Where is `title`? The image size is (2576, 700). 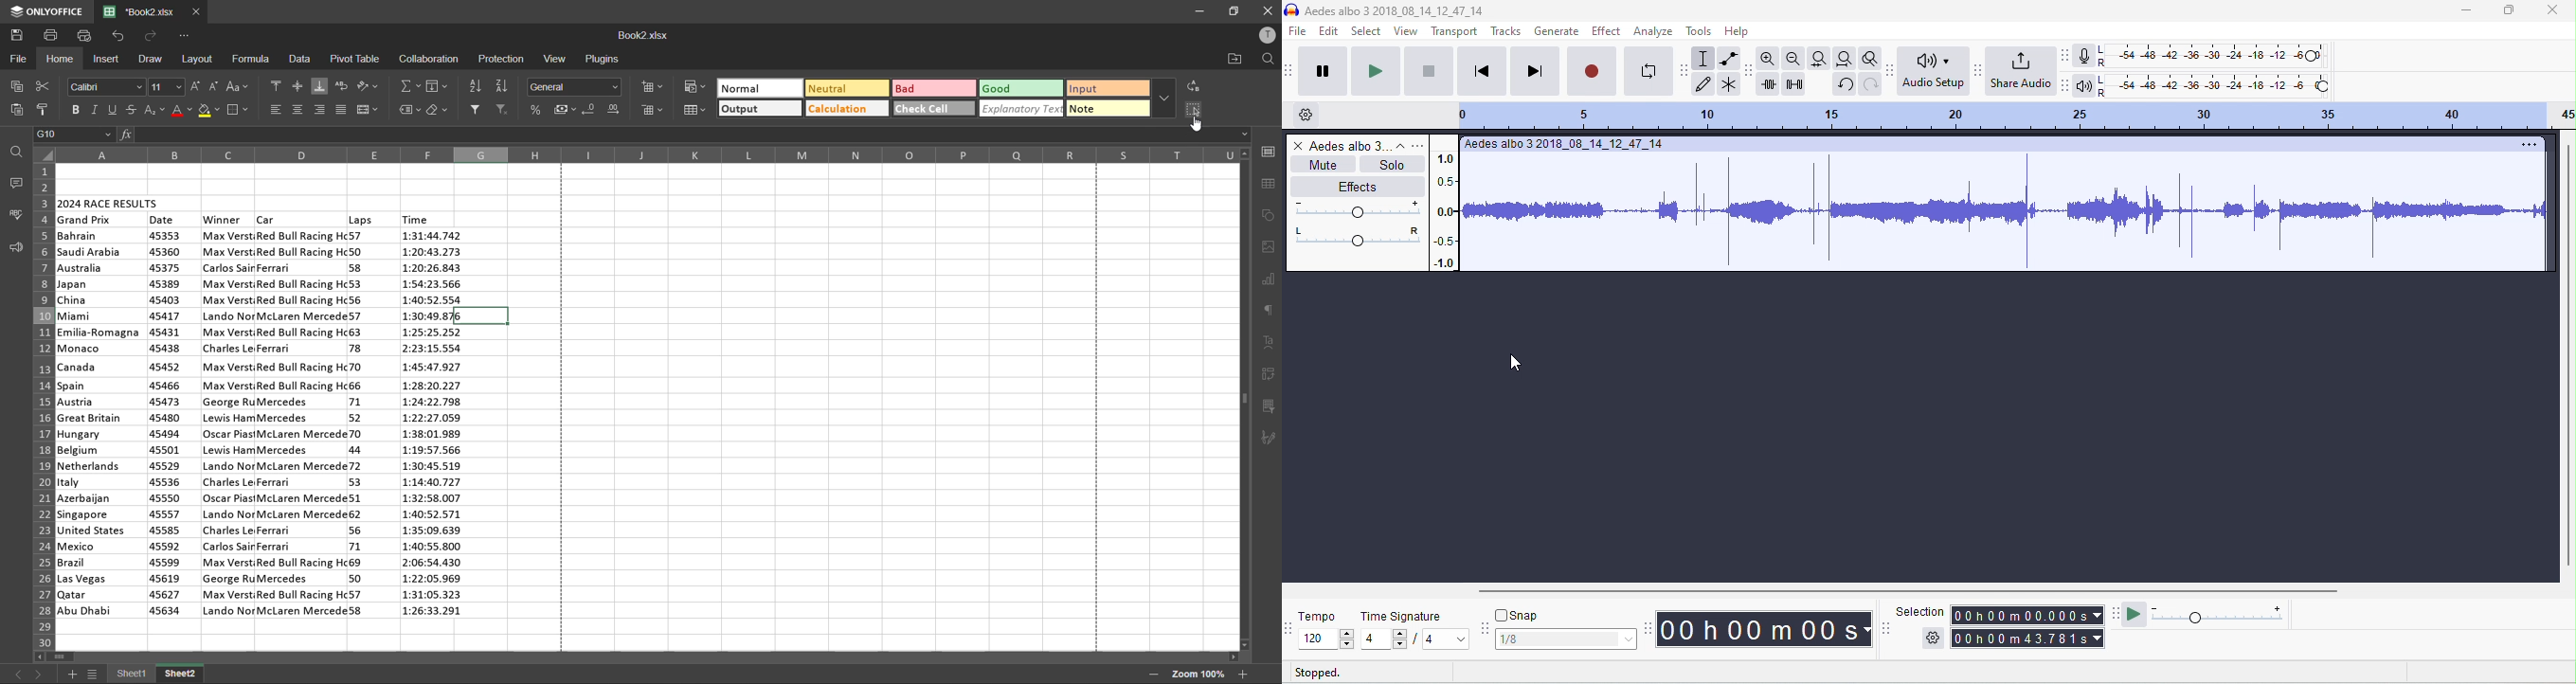 title is located at coordinates (1395, 9).